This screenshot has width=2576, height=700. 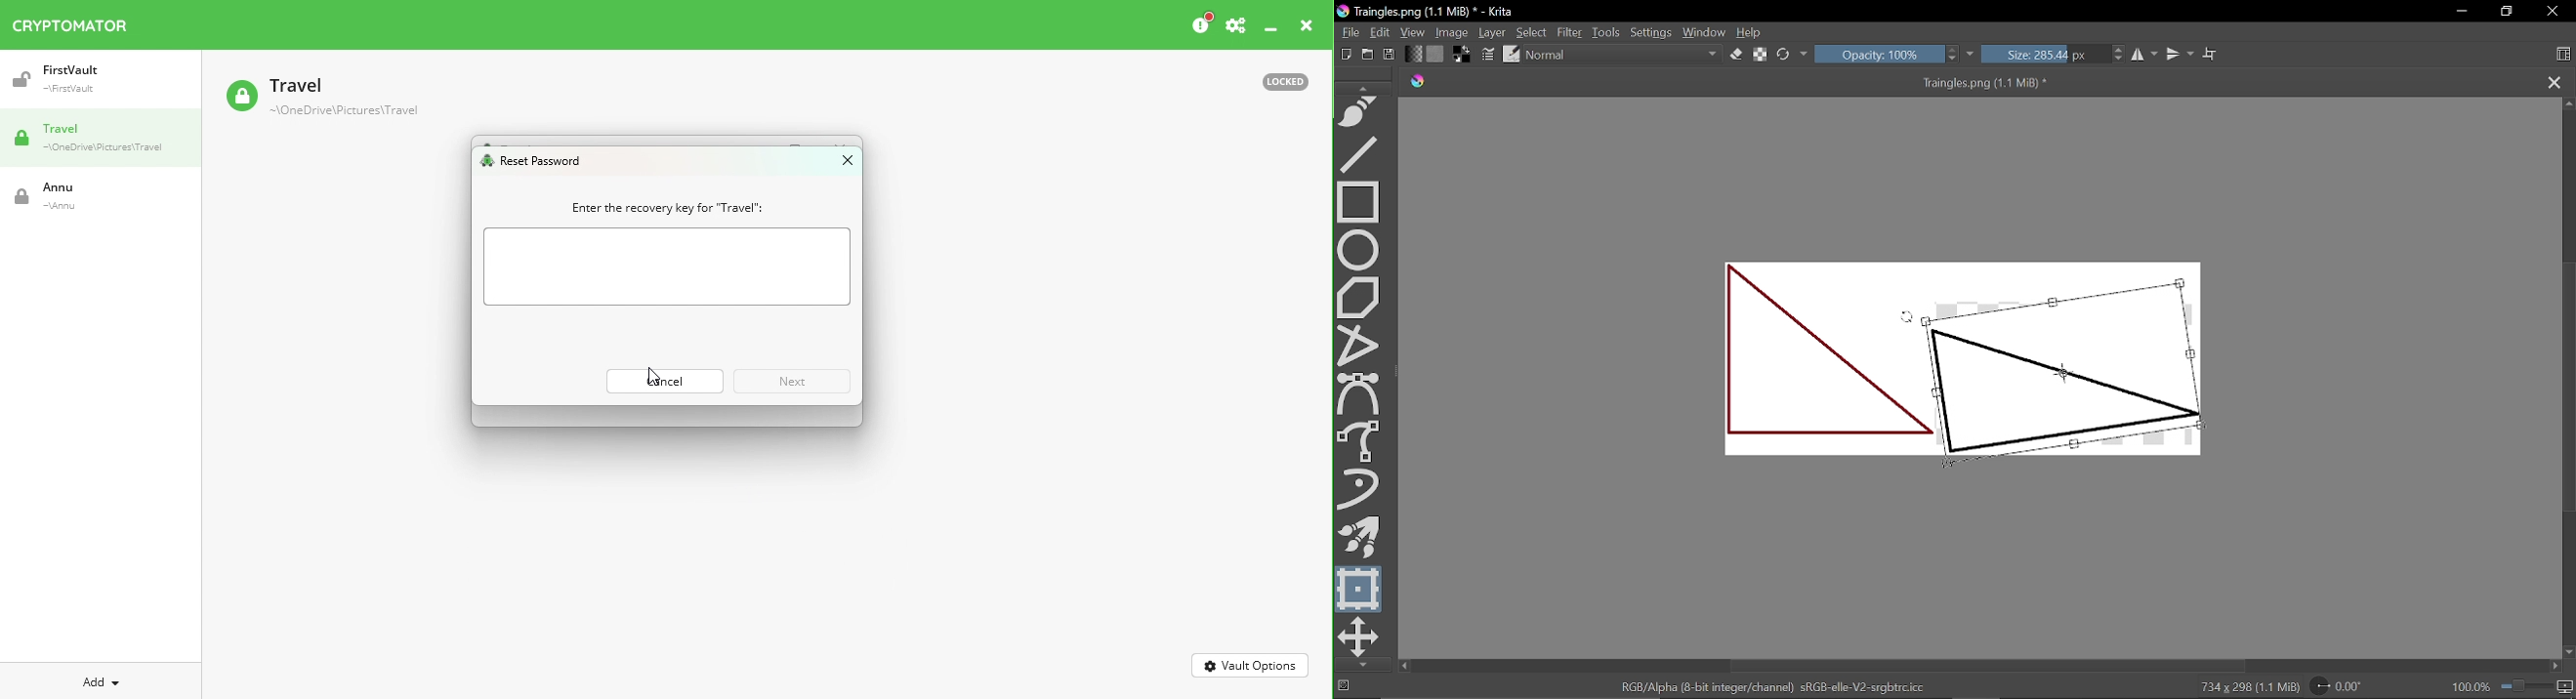 What do you see at coordinates (2146, 54) in the screenshot?
I see `Horizontal mirror` at bounding box center [2146, 54].